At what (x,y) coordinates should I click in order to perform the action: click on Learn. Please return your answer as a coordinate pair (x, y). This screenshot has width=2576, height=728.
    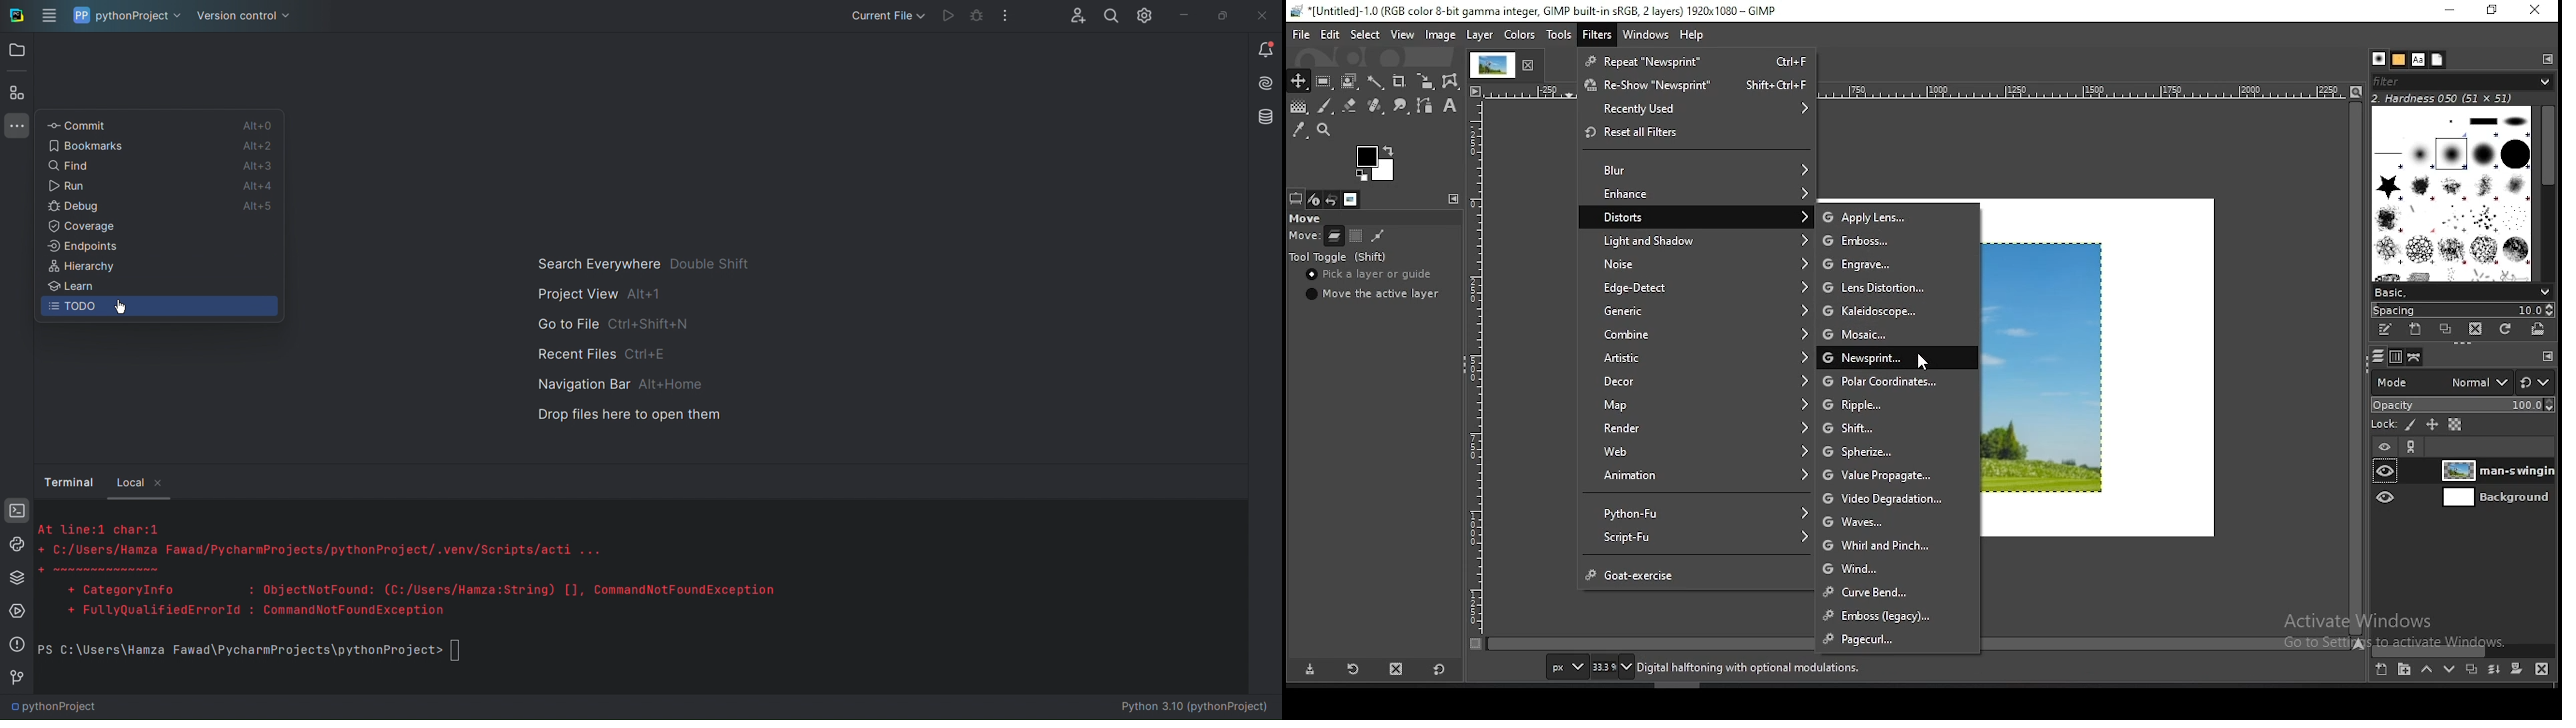
    Looking at the image, I should click on (69, 286).